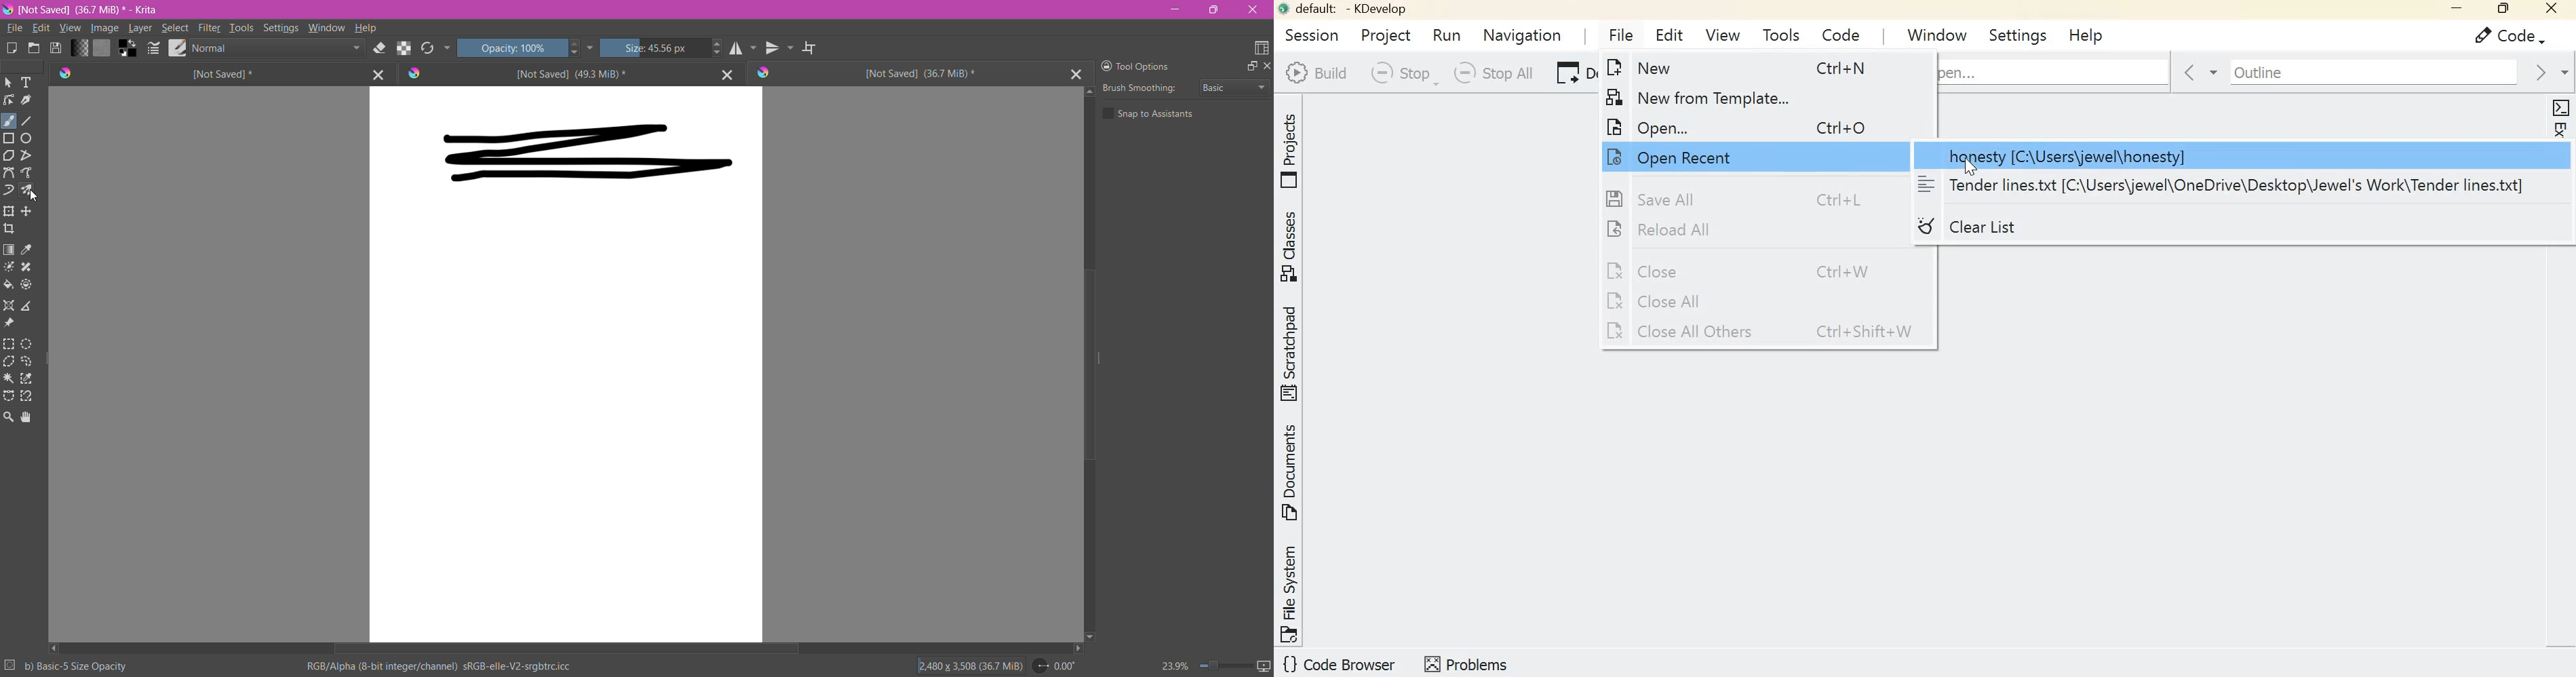  What do you see at coordinates (967, 666) in the screenshot?
I see `Image Size` at bounding box center [967, 666].